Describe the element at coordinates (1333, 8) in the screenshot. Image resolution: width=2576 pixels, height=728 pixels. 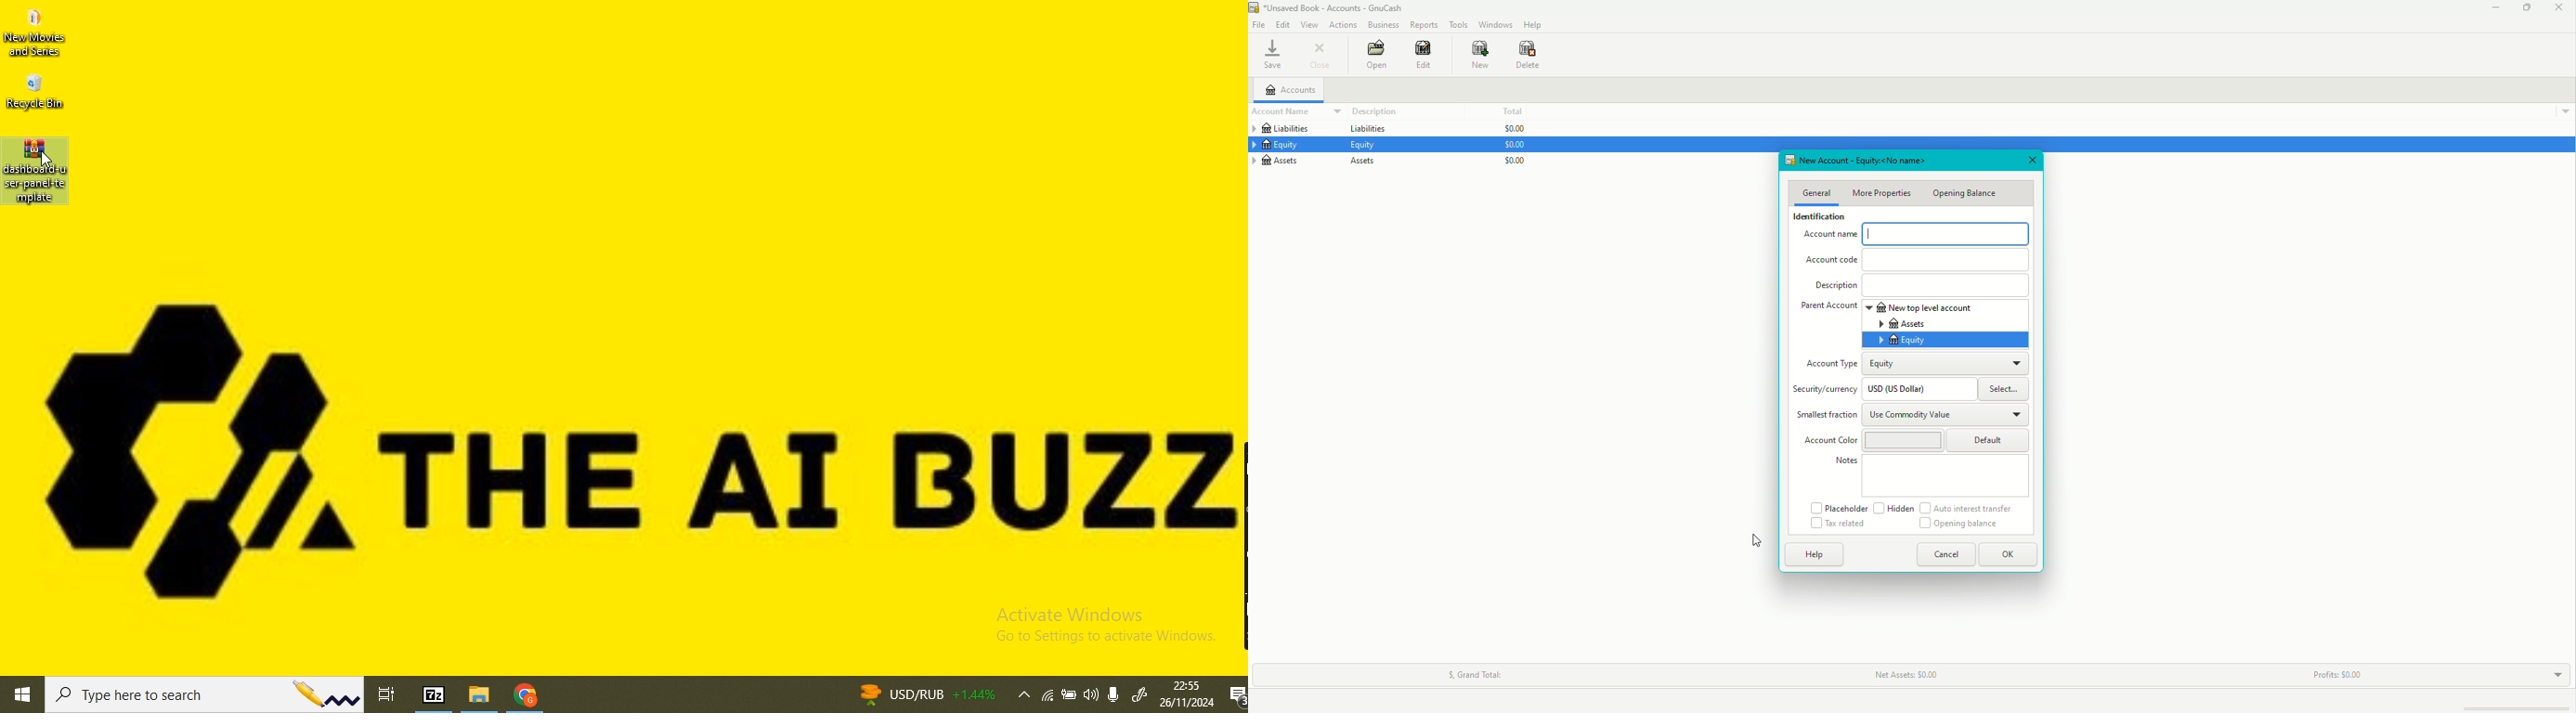
I see `unsaved book` at that location.